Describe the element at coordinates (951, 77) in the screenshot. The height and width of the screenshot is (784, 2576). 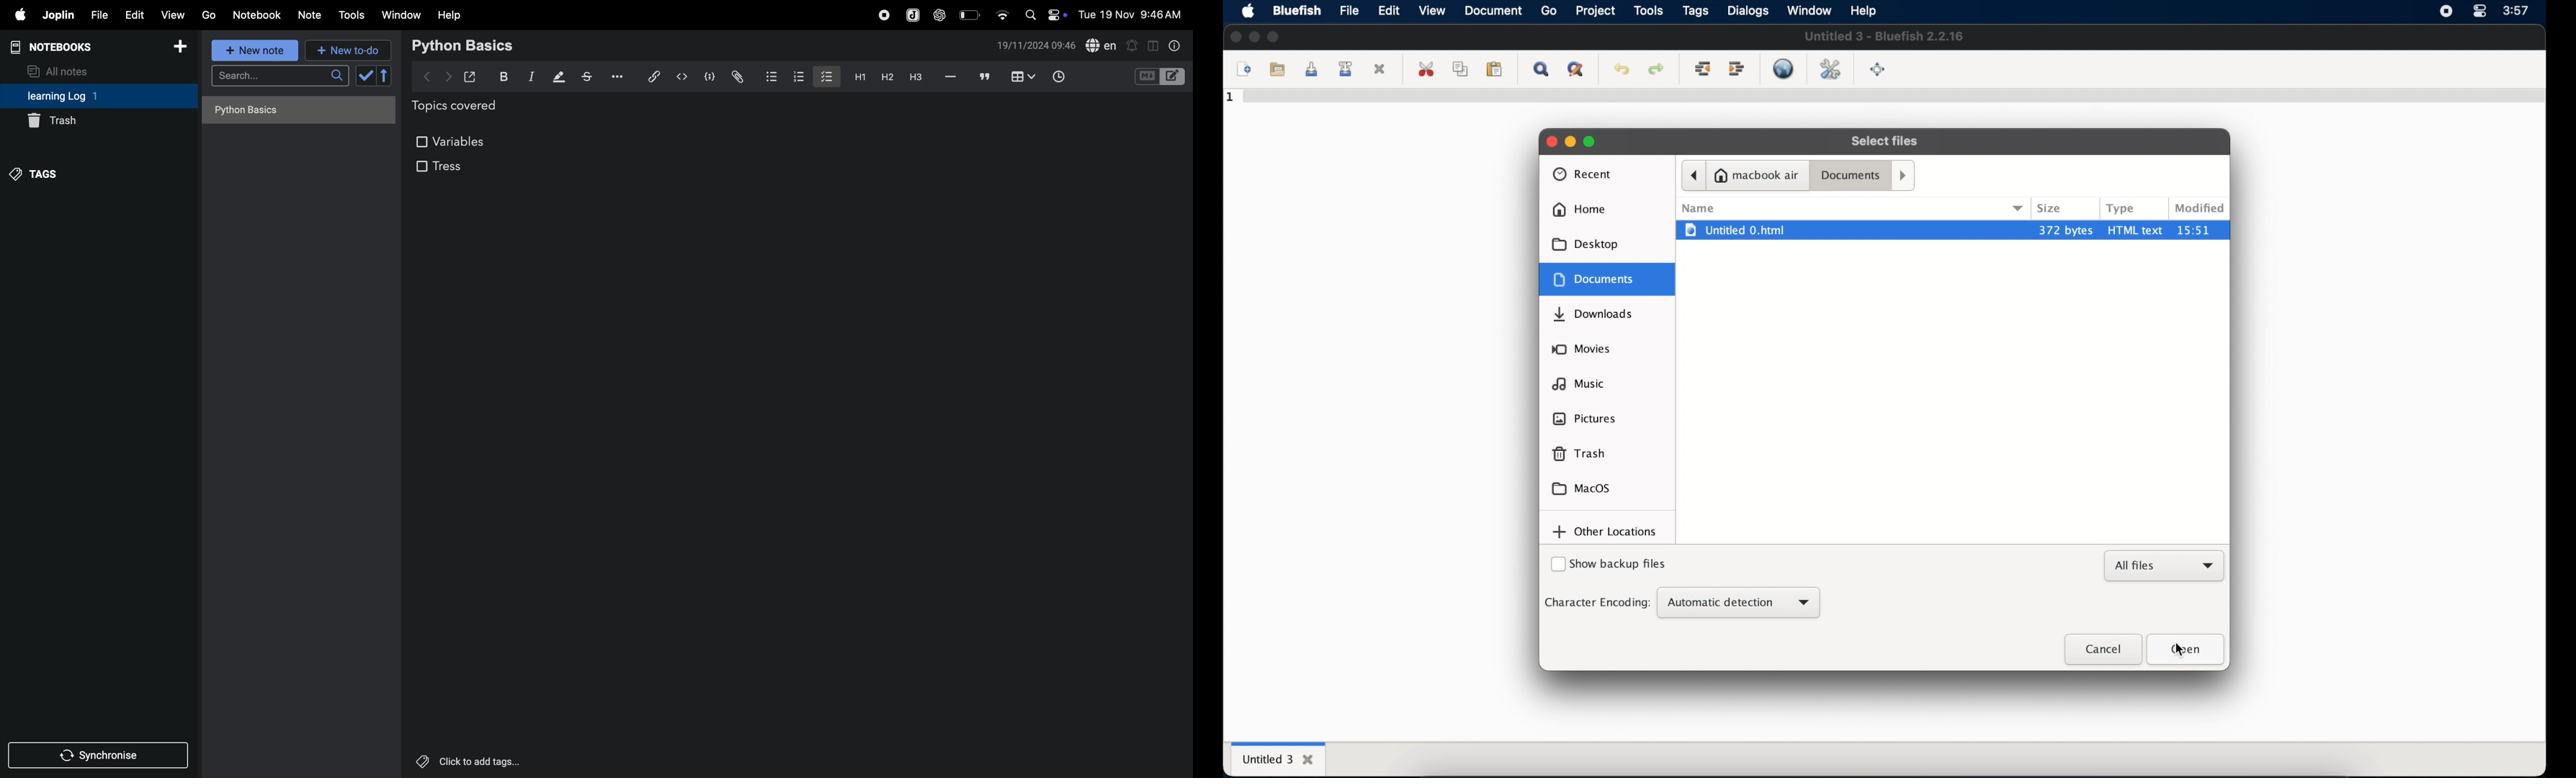
I see `hifen` at that location.